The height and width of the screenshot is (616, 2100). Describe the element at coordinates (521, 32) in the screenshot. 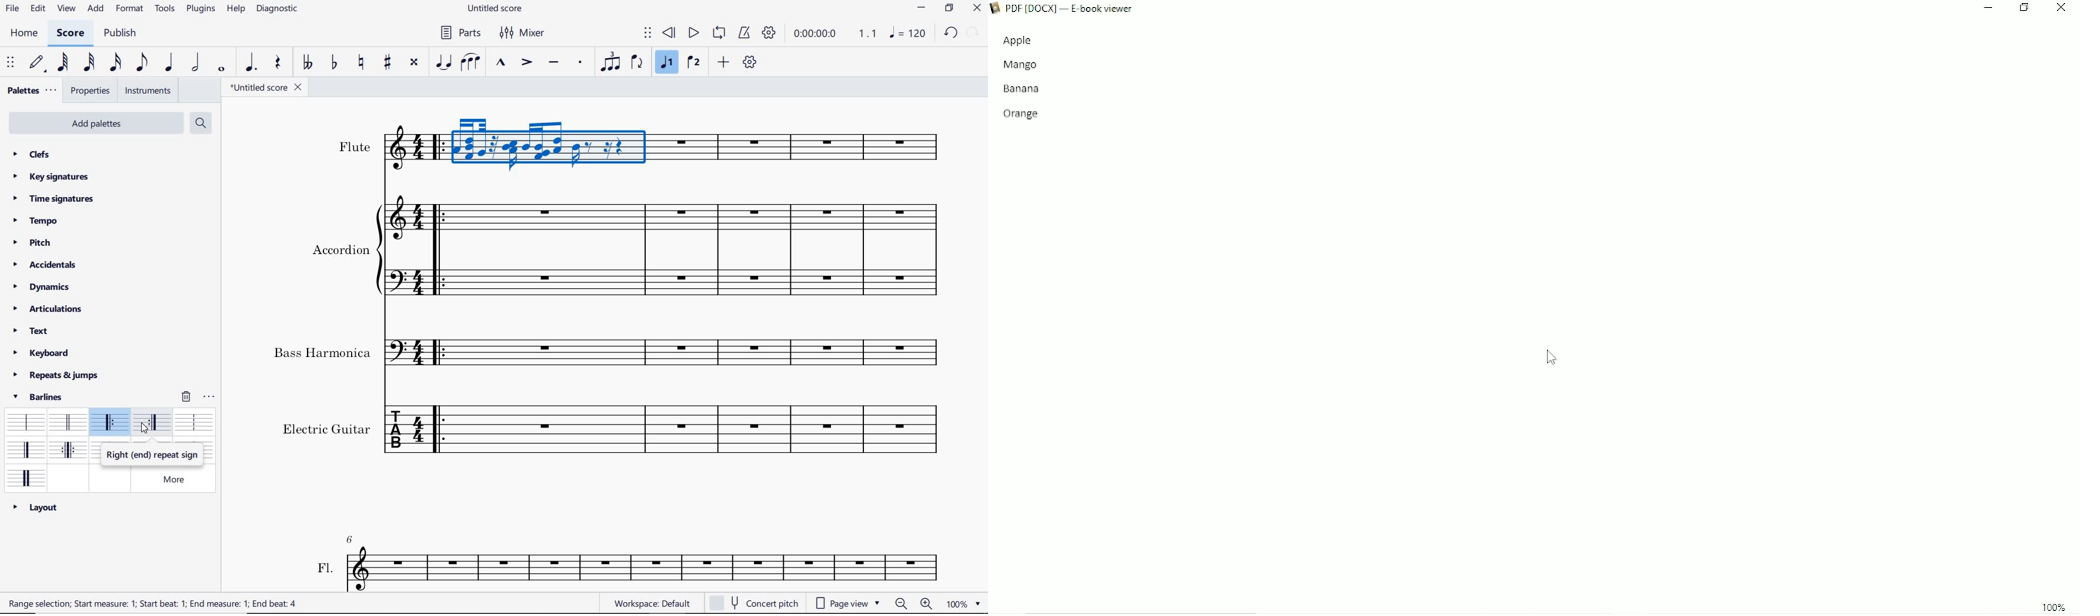

I see `MIXER` at that location.